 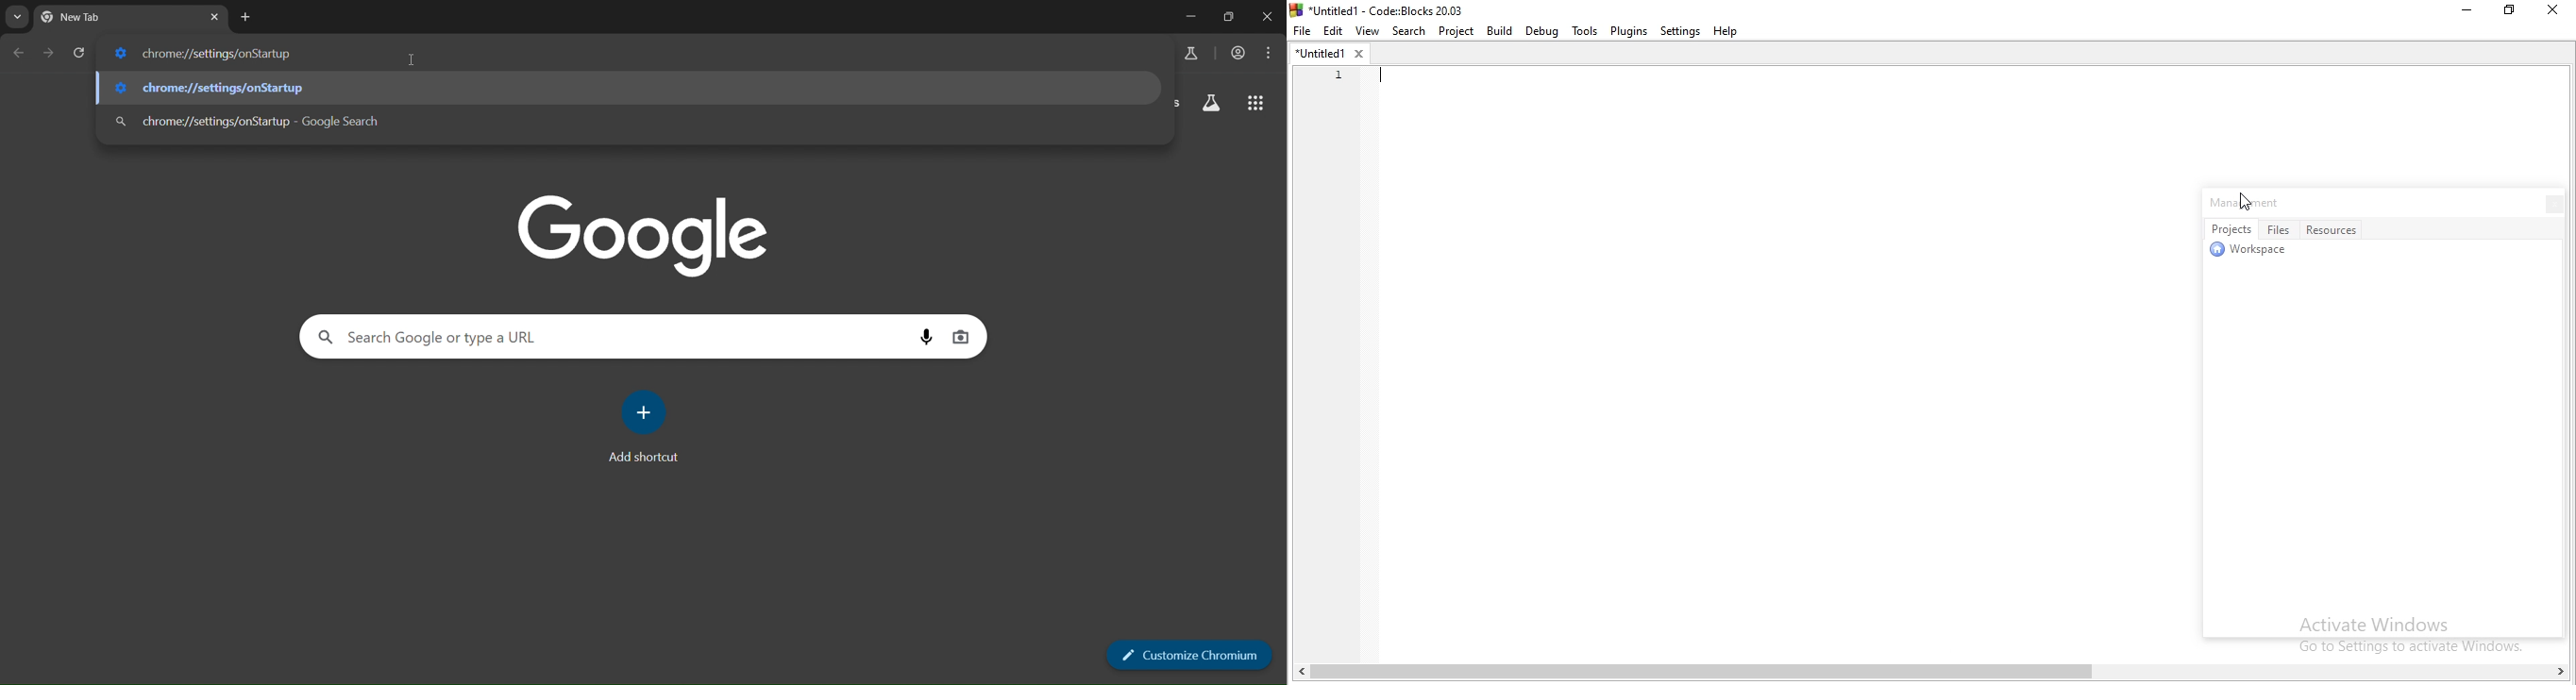 What do you see at coordinates (2253, 253) in the screenshot?
I see `workspace` at bounding box center [2253, 253].